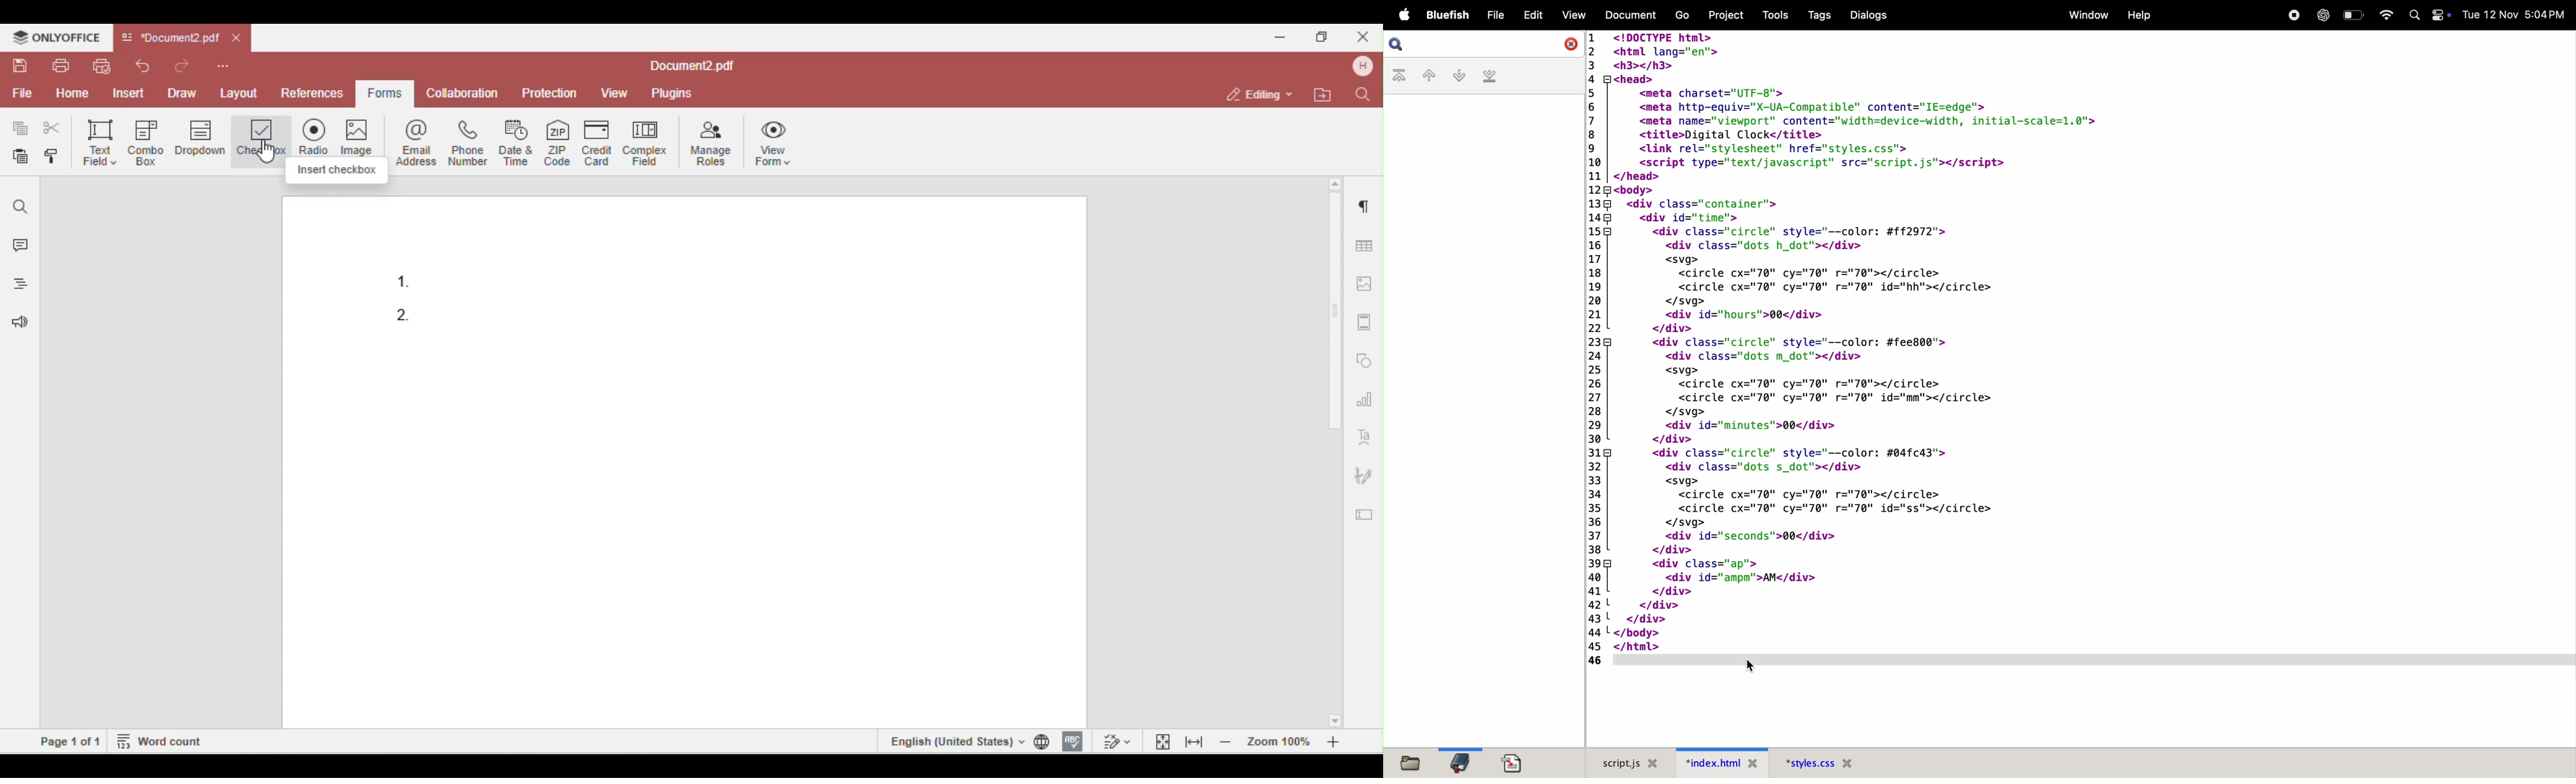  I want to click on document, so click(1628, 15).